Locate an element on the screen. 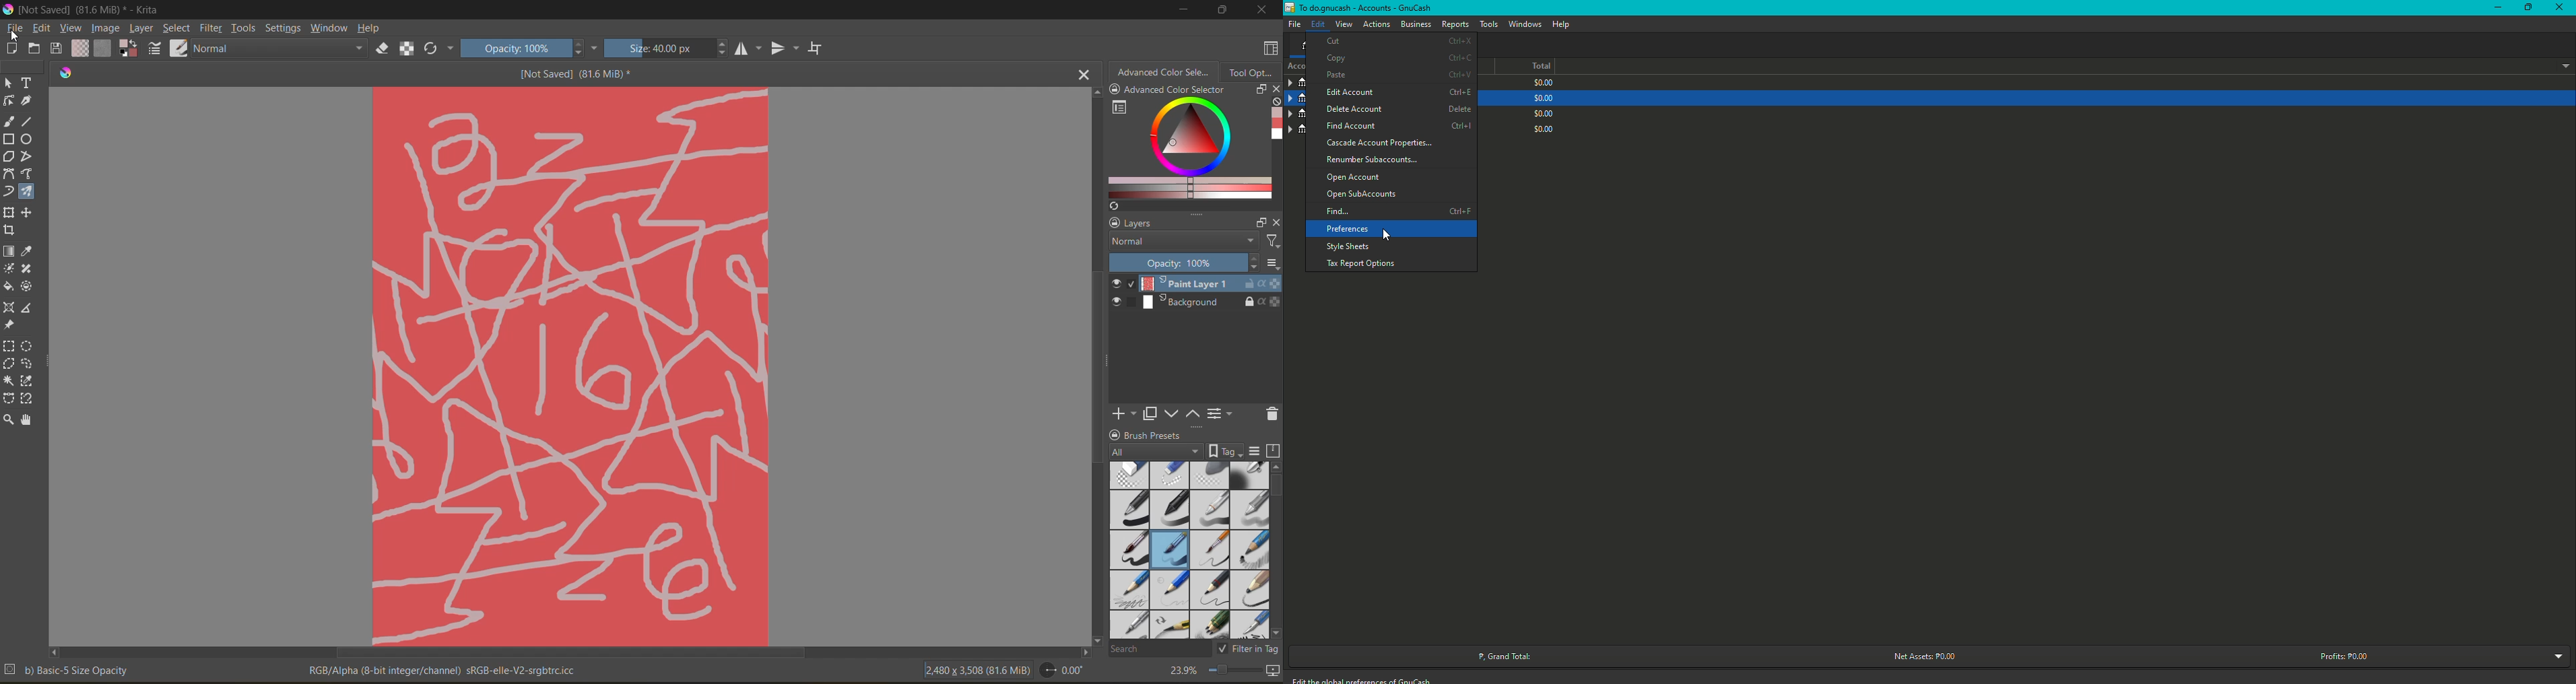  Delete Account is located at coordinates (1397, 110).